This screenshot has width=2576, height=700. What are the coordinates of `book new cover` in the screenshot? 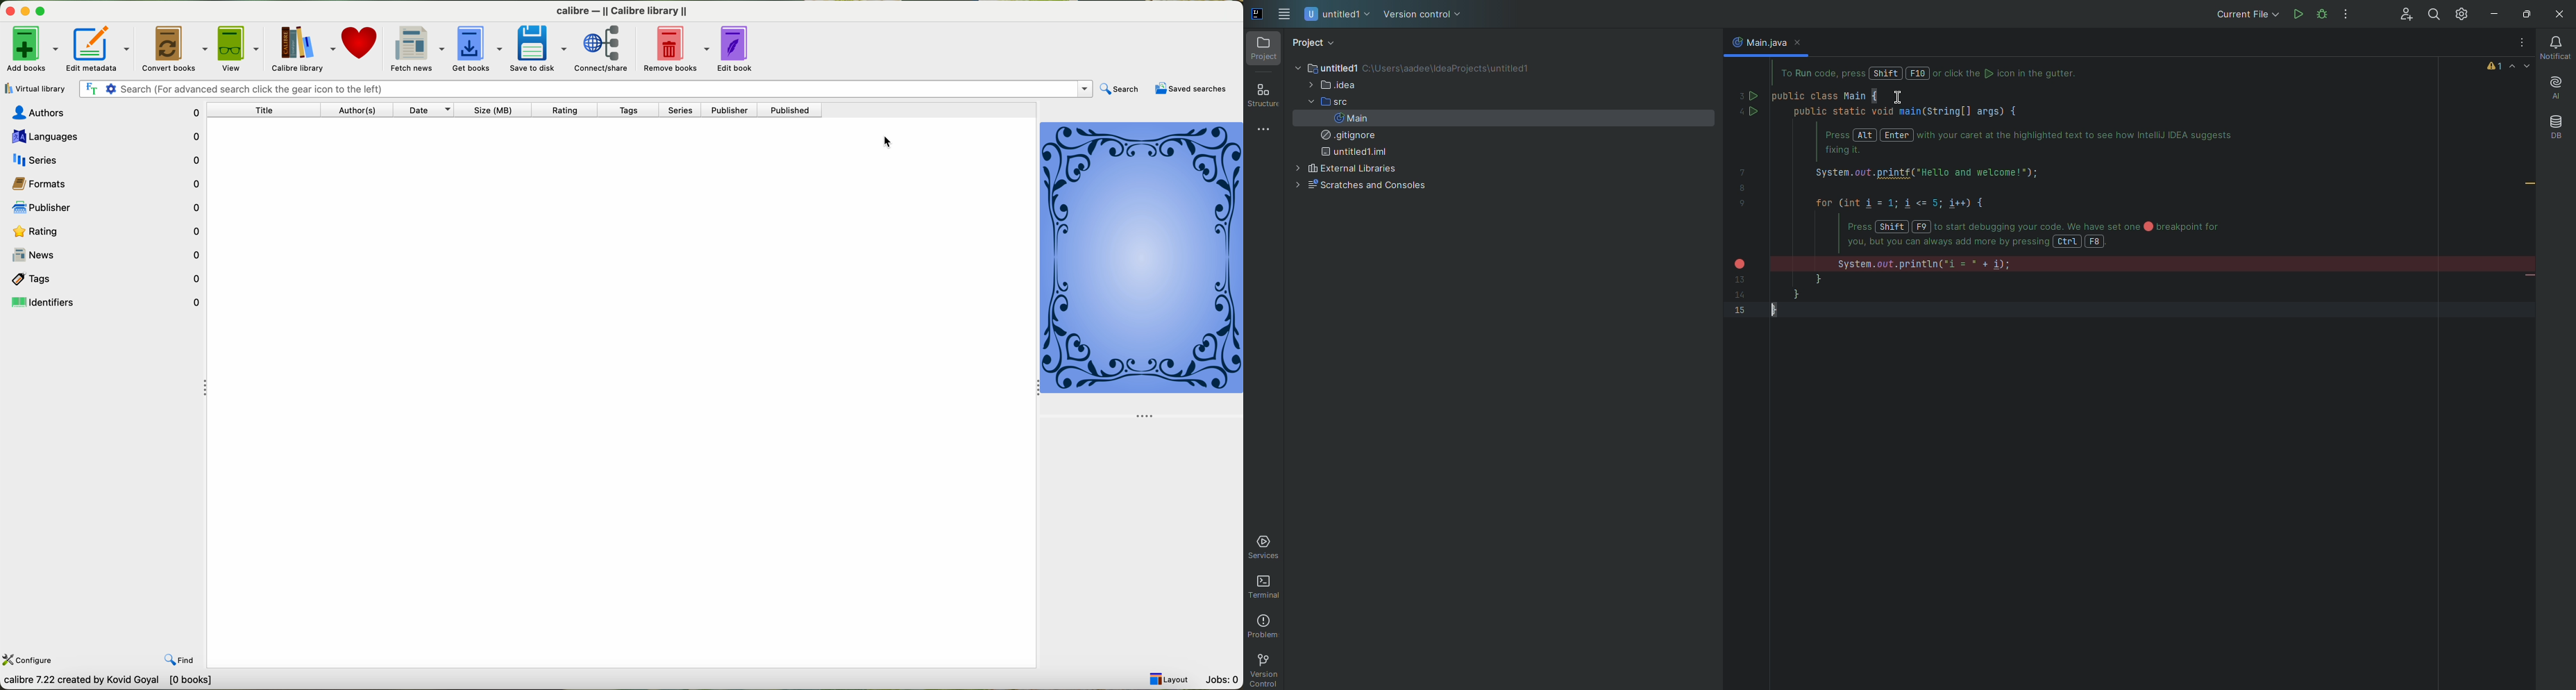 It's located at (1133, 262).